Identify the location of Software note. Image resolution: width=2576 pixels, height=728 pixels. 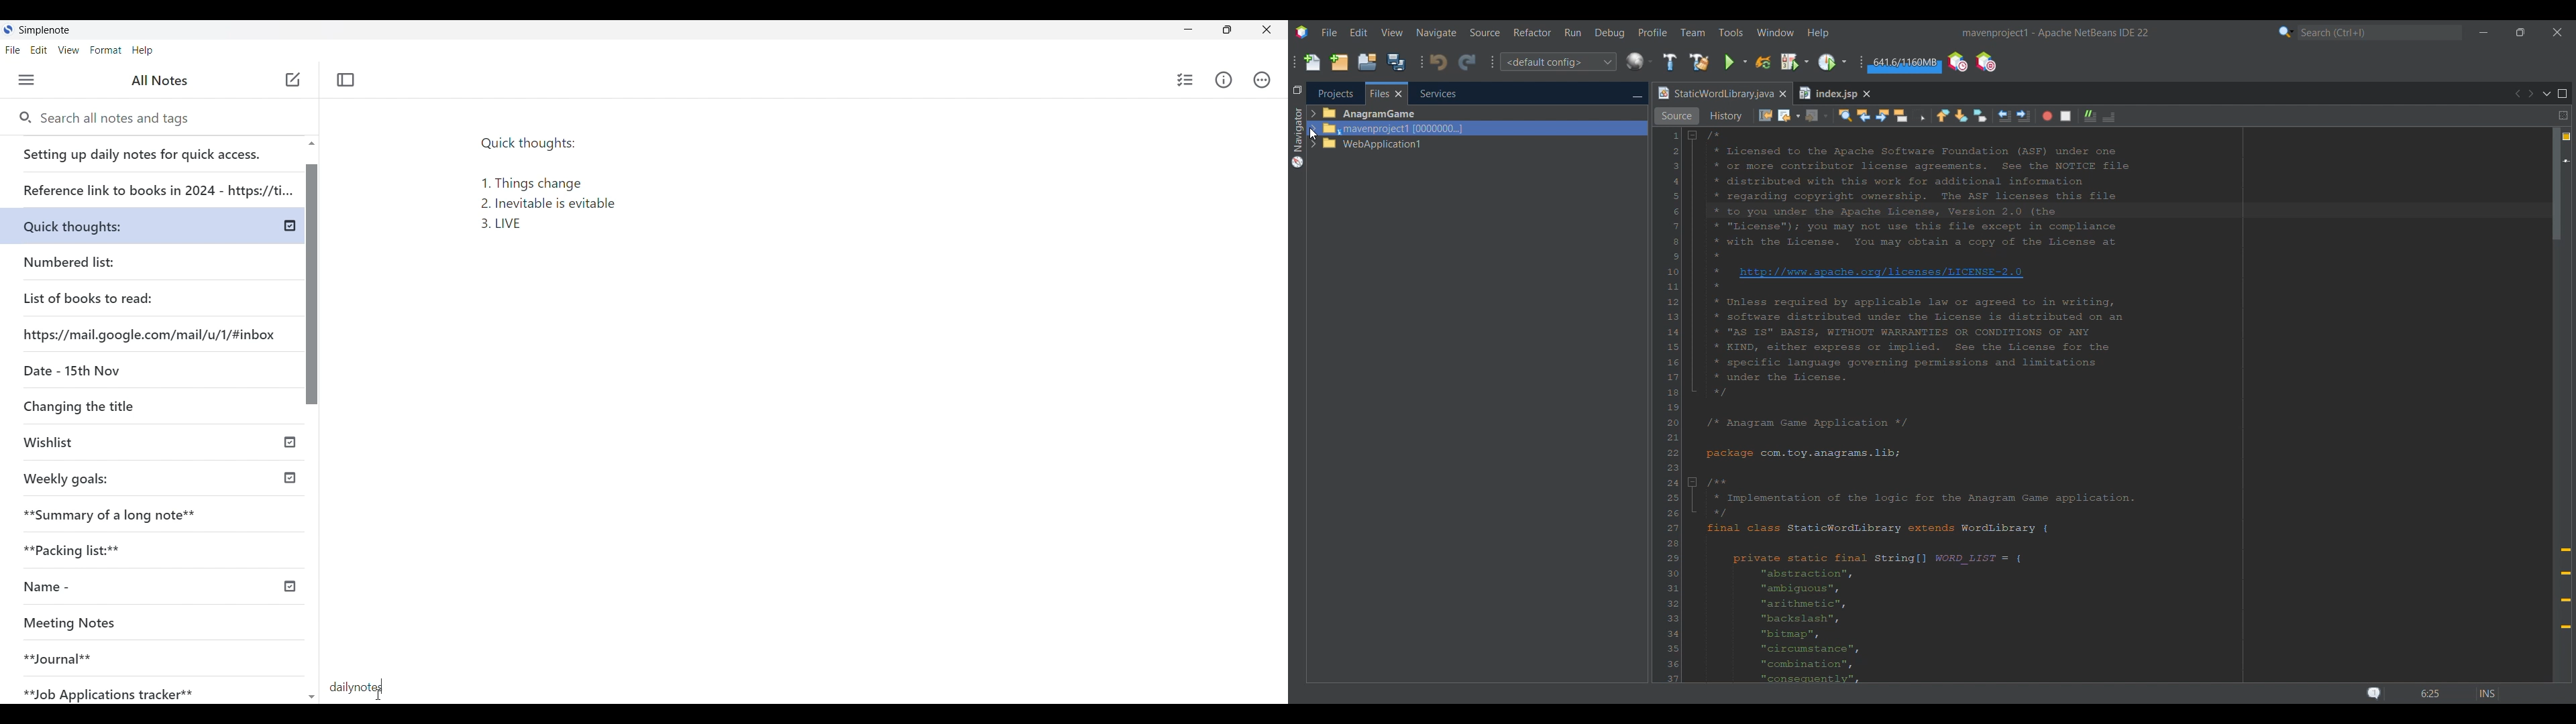
(48, 29).